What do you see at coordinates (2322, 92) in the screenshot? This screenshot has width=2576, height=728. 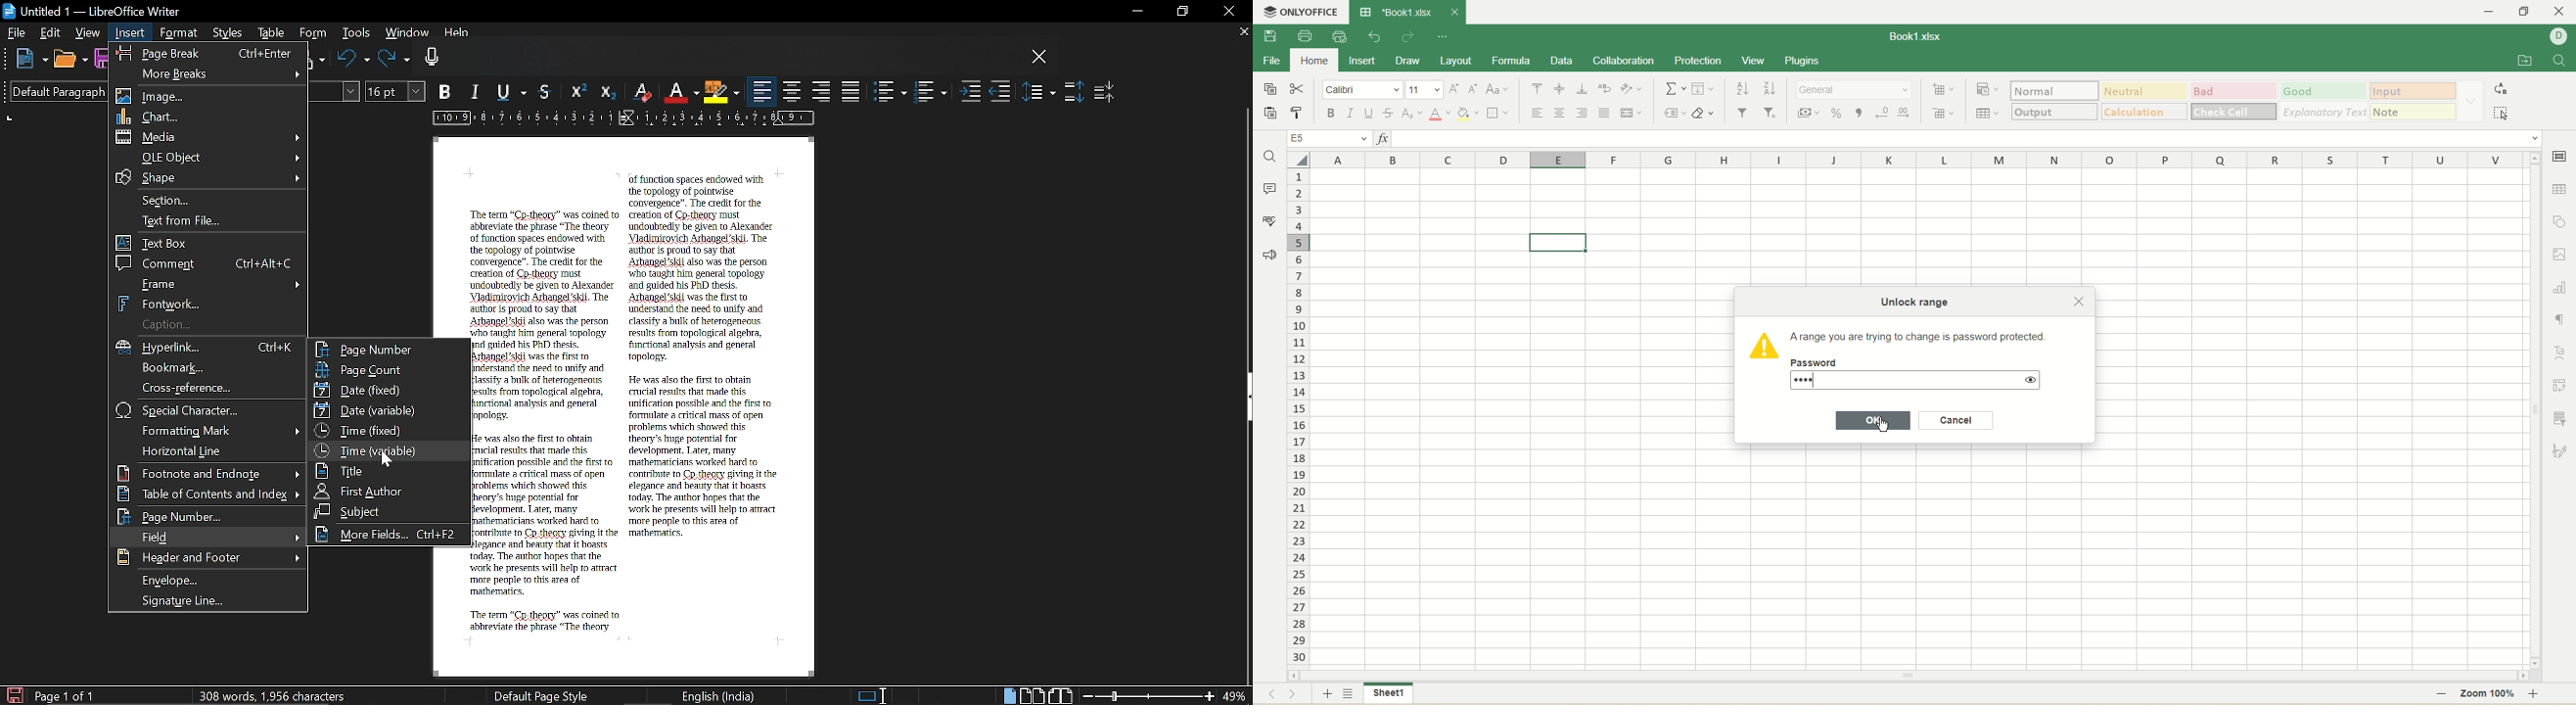 I see `good` at bounding box center [2322, 92].